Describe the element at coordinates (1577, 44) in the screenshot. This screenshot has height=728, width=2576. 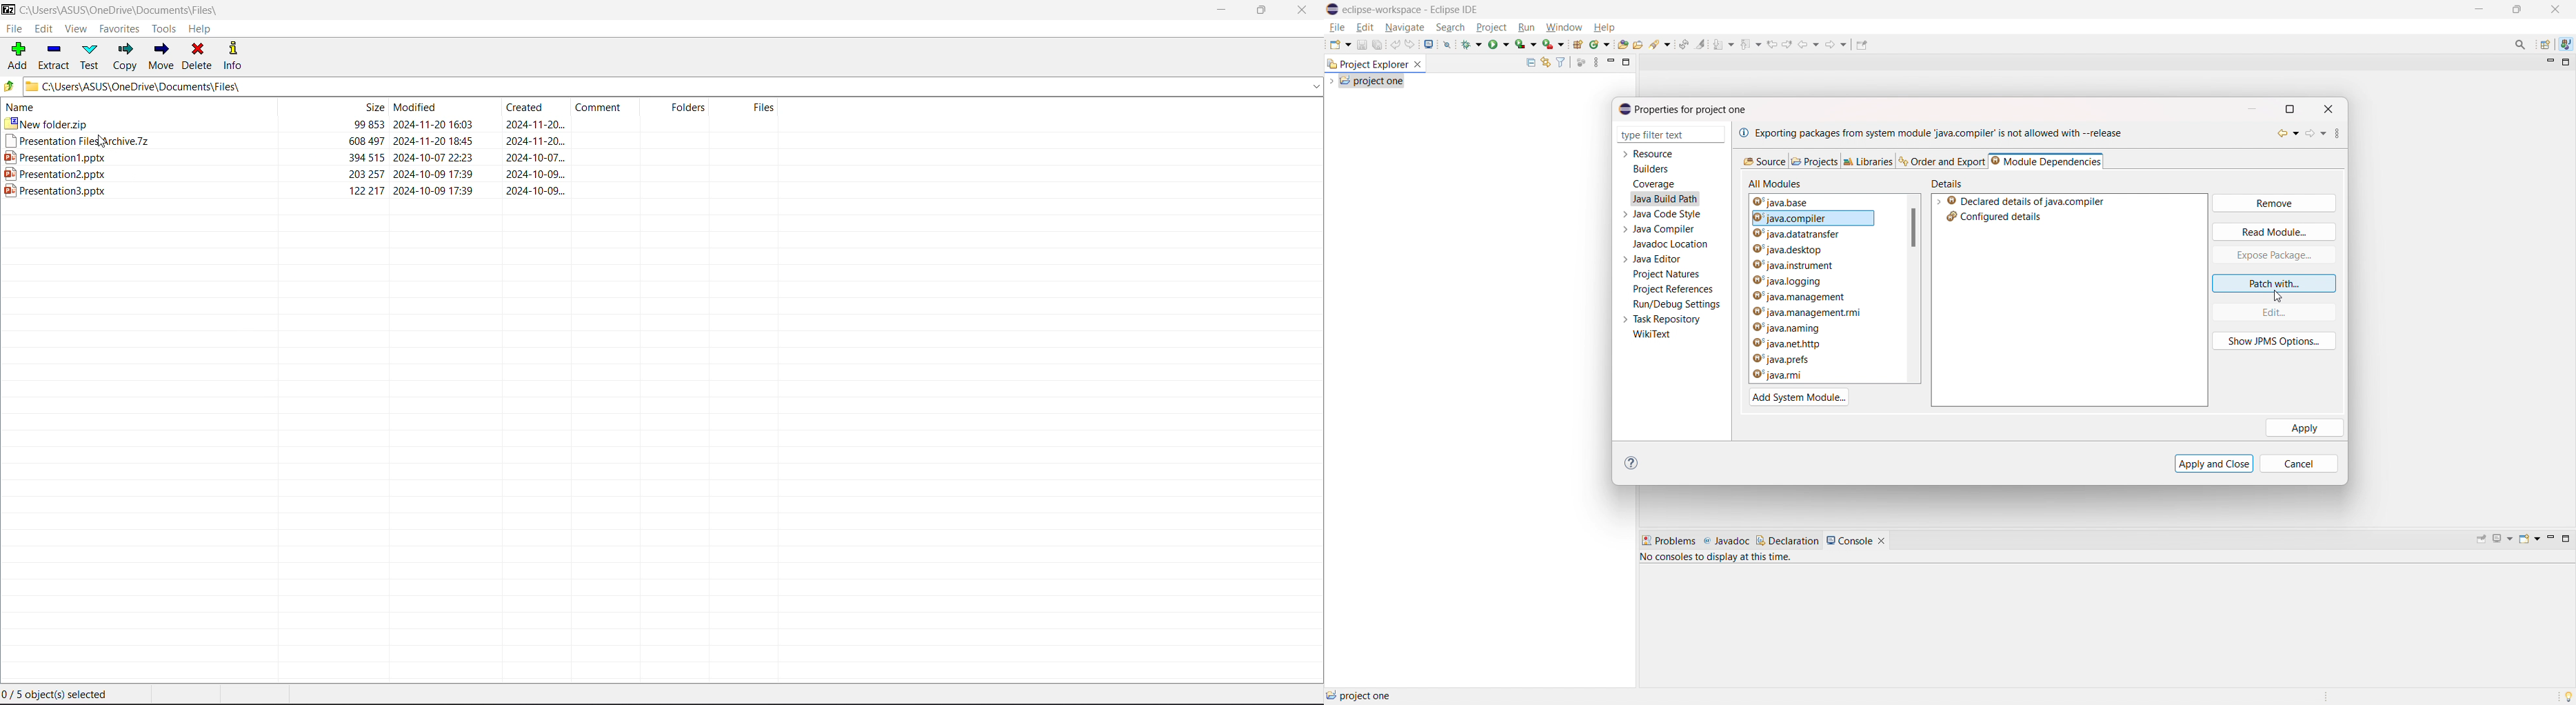
I see `new java project` at that location.